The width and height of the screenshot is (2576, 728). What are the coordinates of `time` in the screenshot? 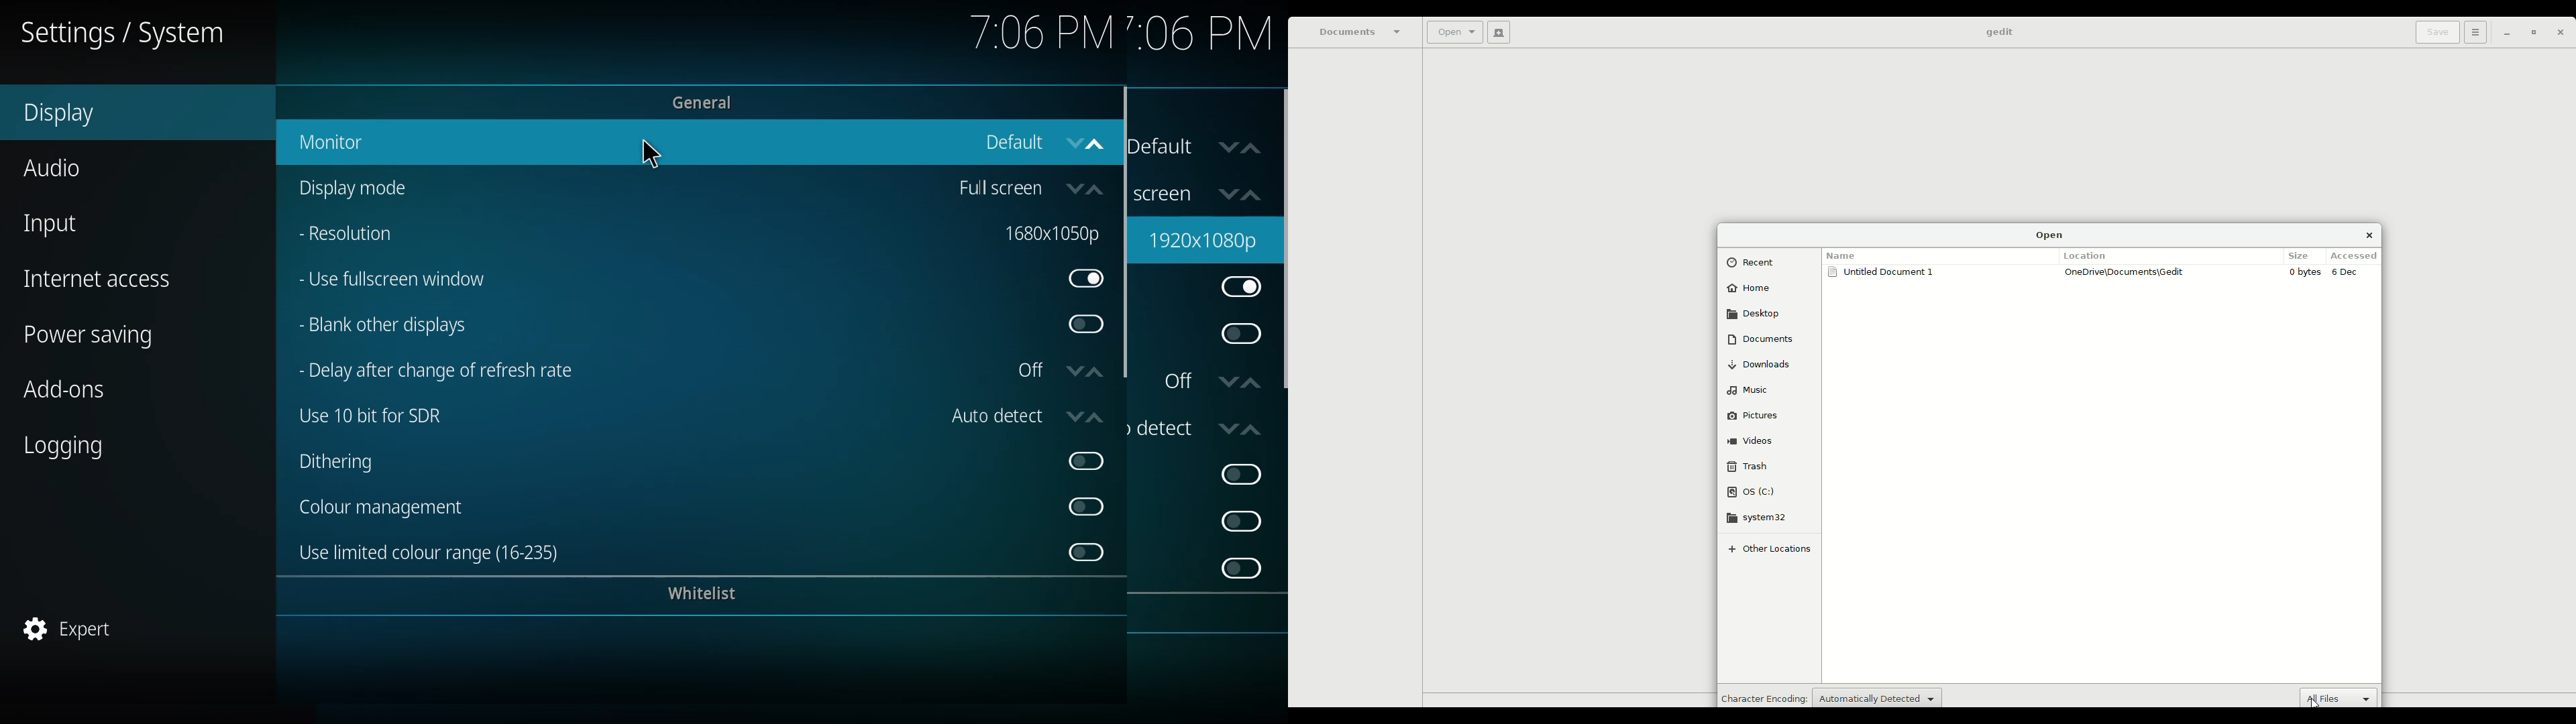 It's located at (1032, 34).